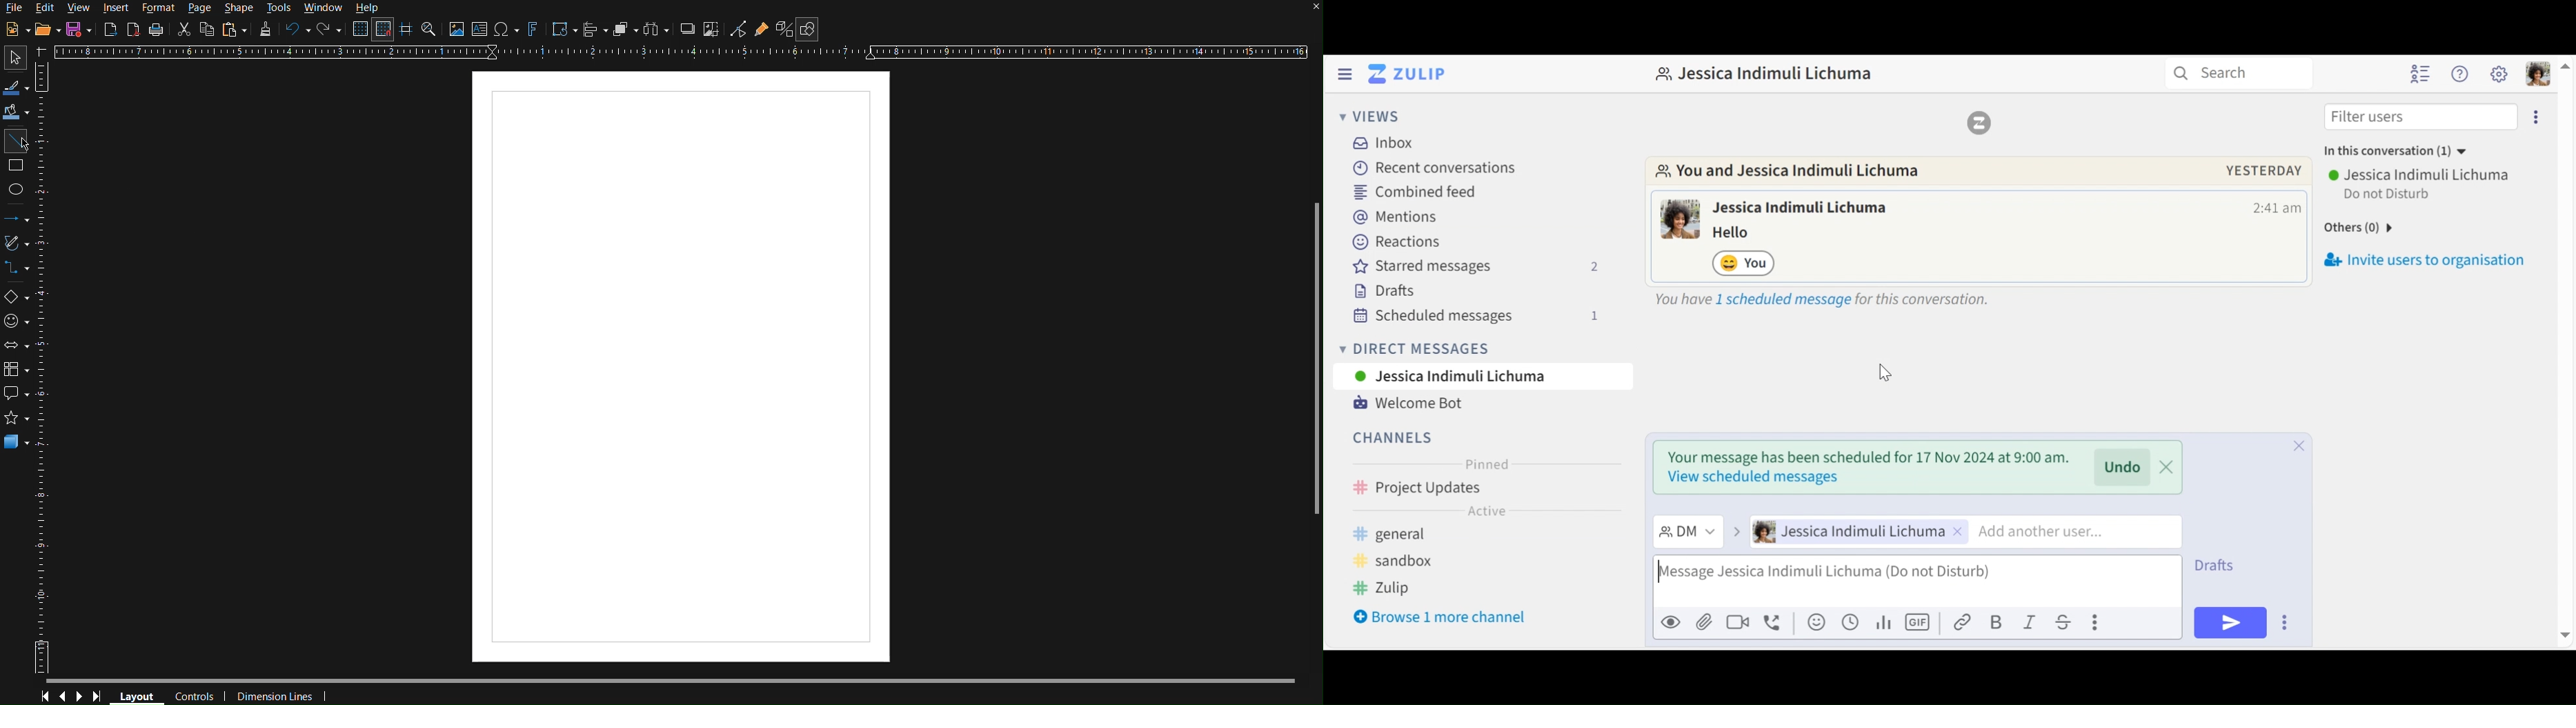 This screenshot has height=728, width=2576. Describe the element at coordinates (240, 8) in the screenshot. I see `Shape` at that location.